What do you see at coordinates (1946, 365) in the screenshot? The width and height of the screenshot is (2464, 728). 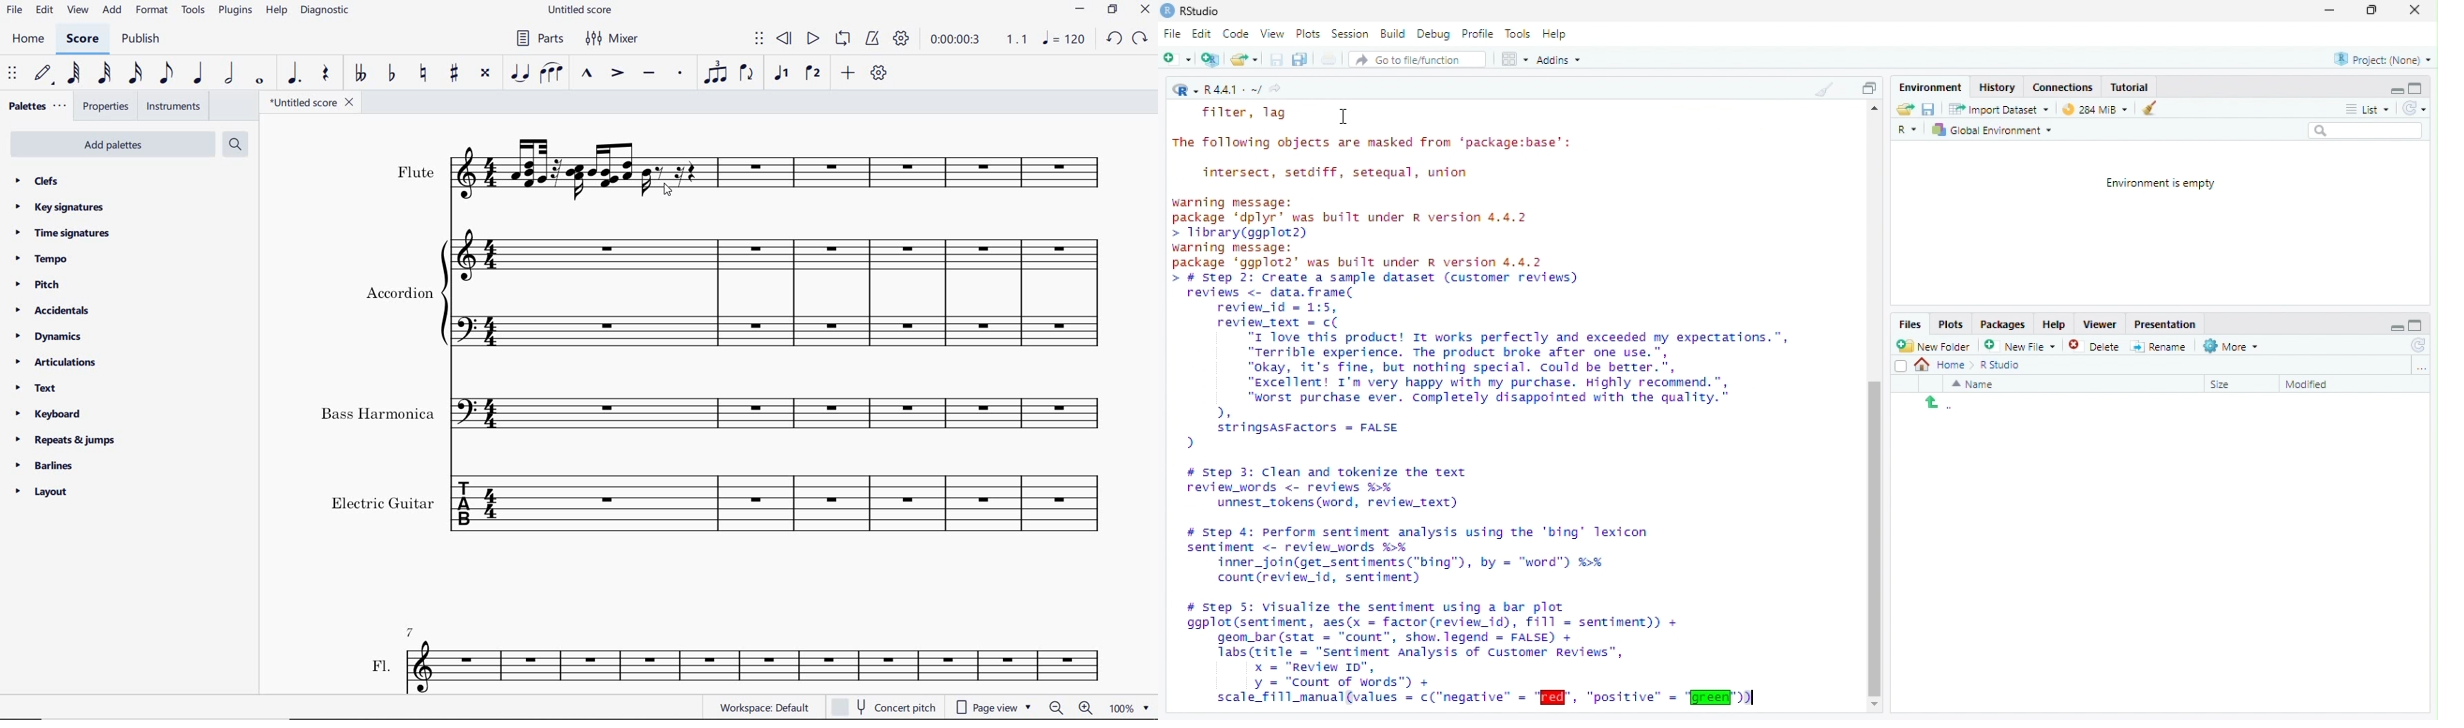 I see `Home` at bounding box center [1946, 365].